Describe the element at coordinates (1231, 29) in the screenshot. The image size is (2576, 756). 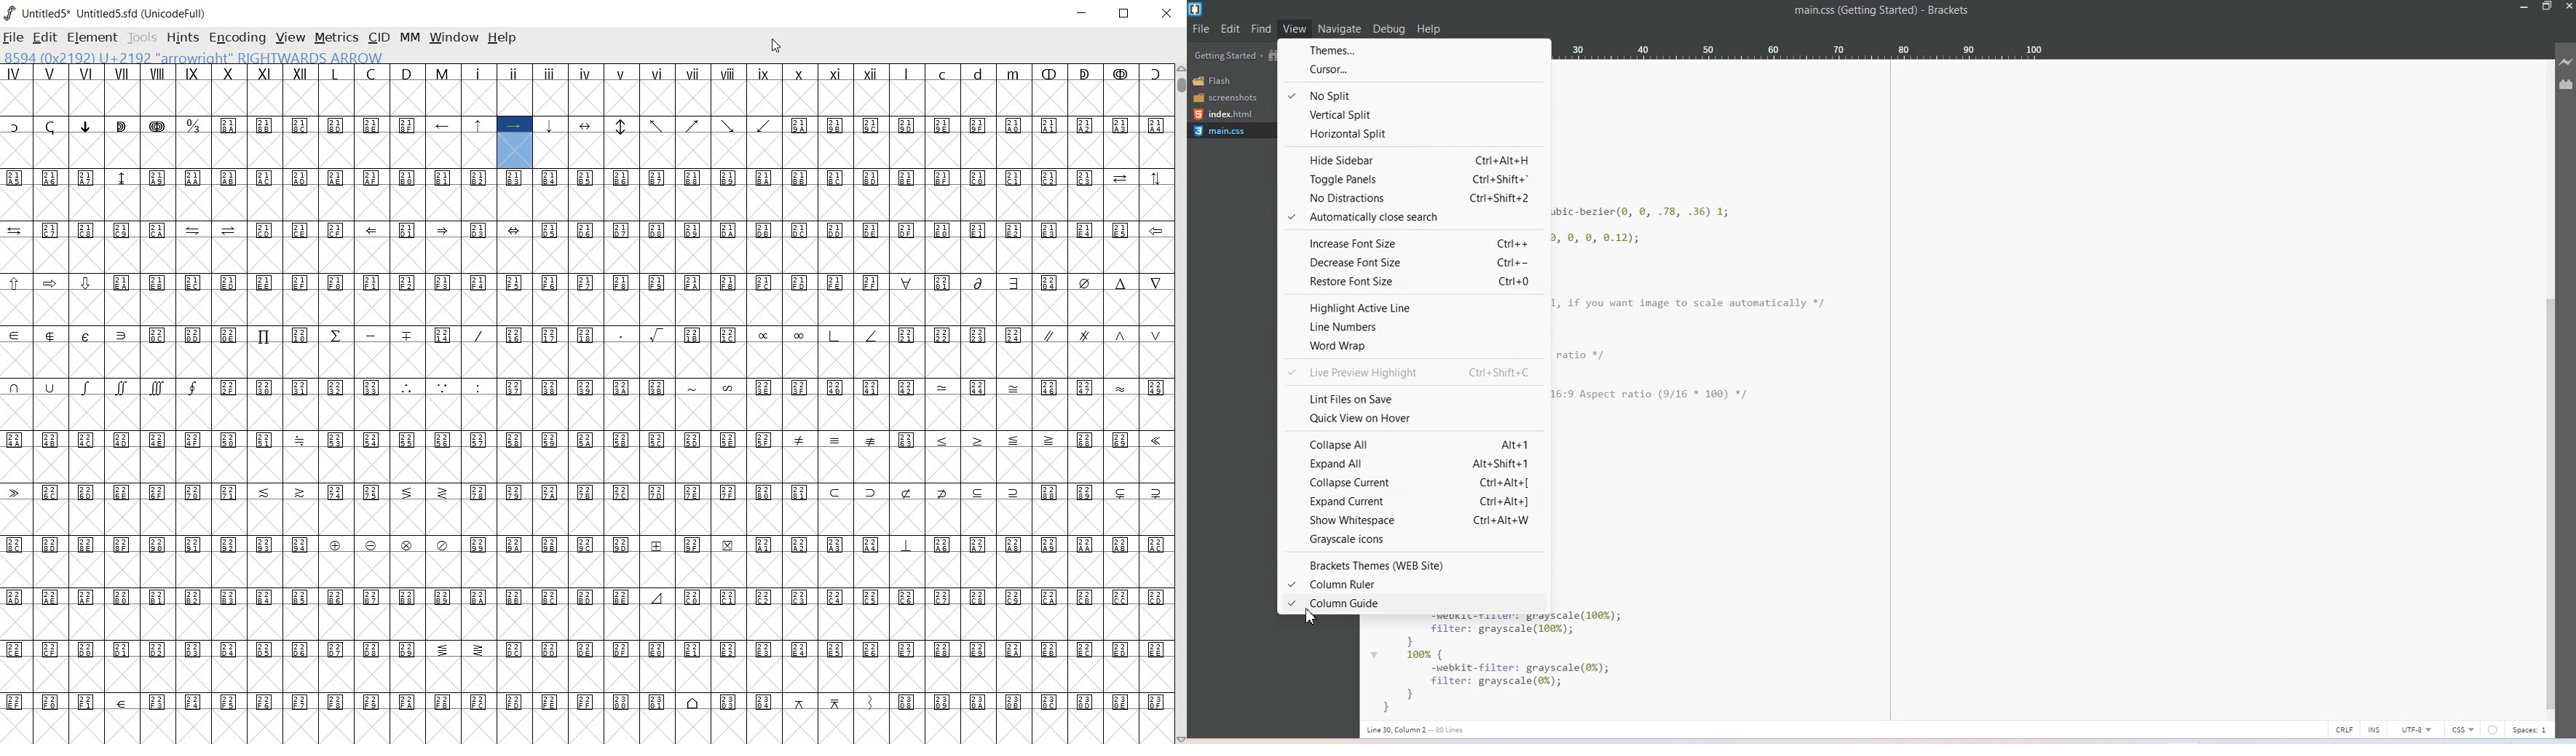
I see `Edit` at that location.